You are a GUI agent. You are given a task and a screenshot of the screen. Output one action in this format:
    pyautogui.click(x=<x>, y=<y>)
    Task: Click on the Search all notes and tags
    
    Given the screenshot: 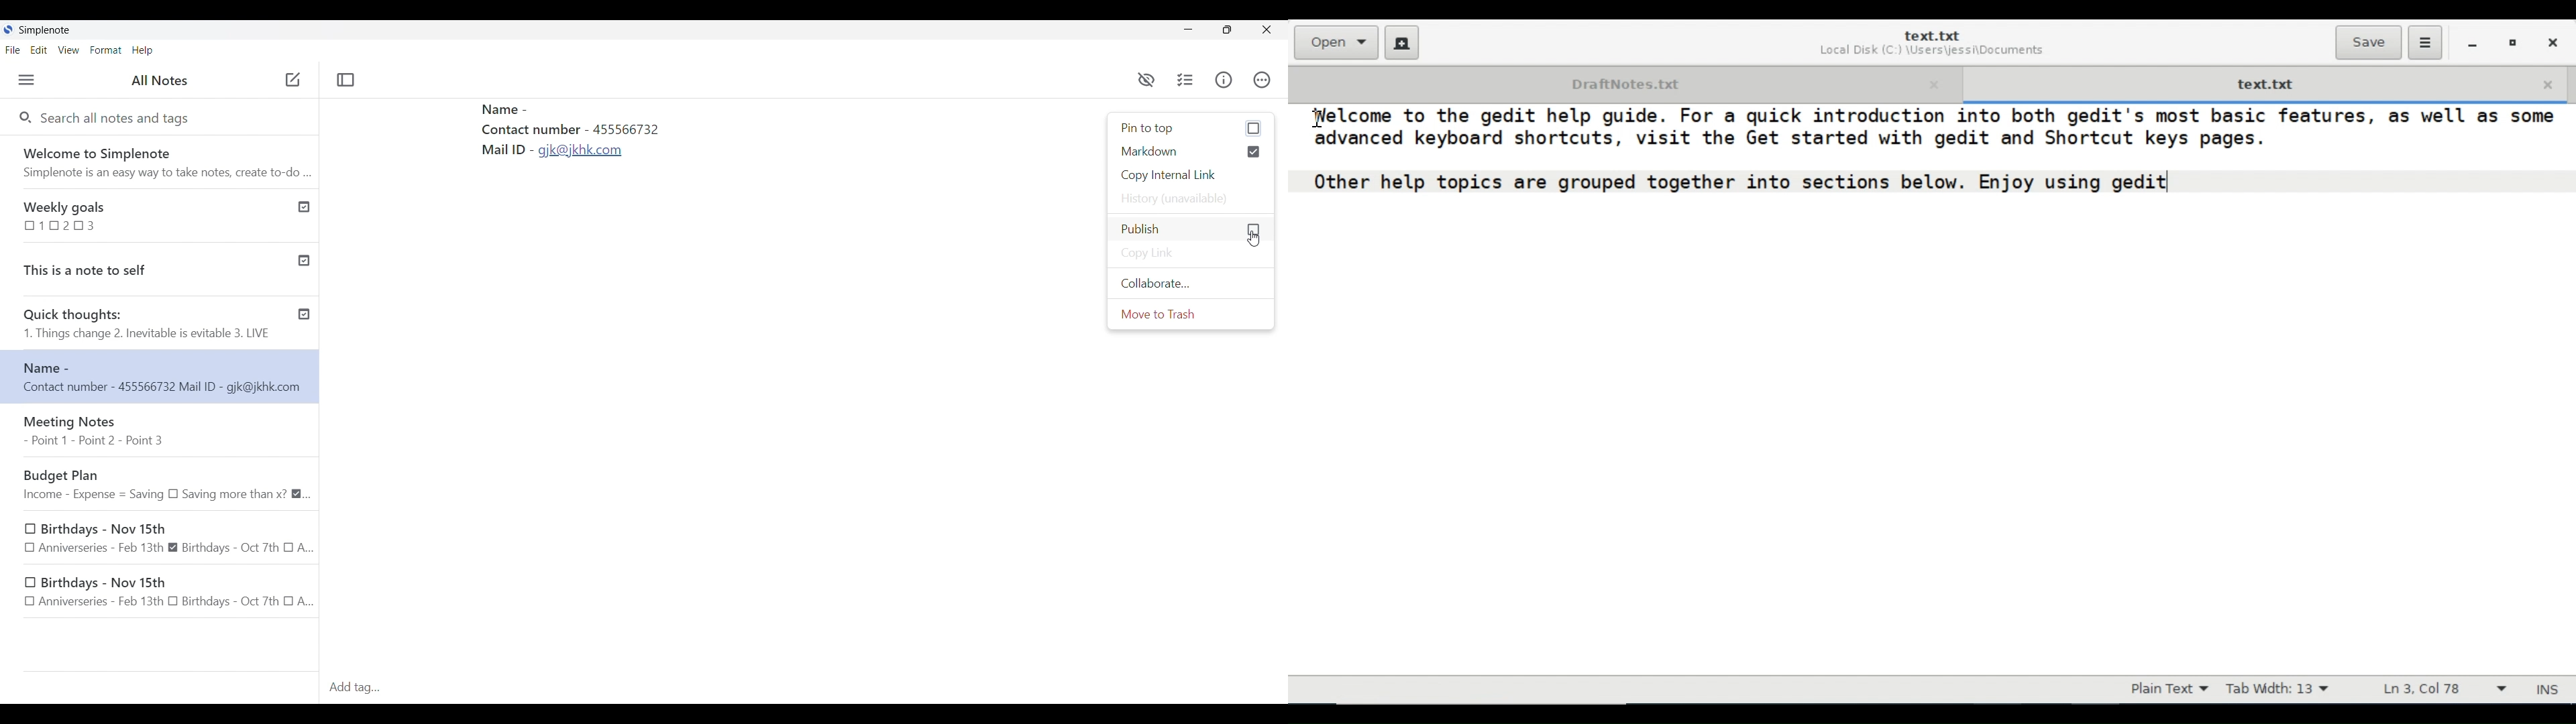 What is the action you would take?
    pyautogui.click(x=120, y=119)
    